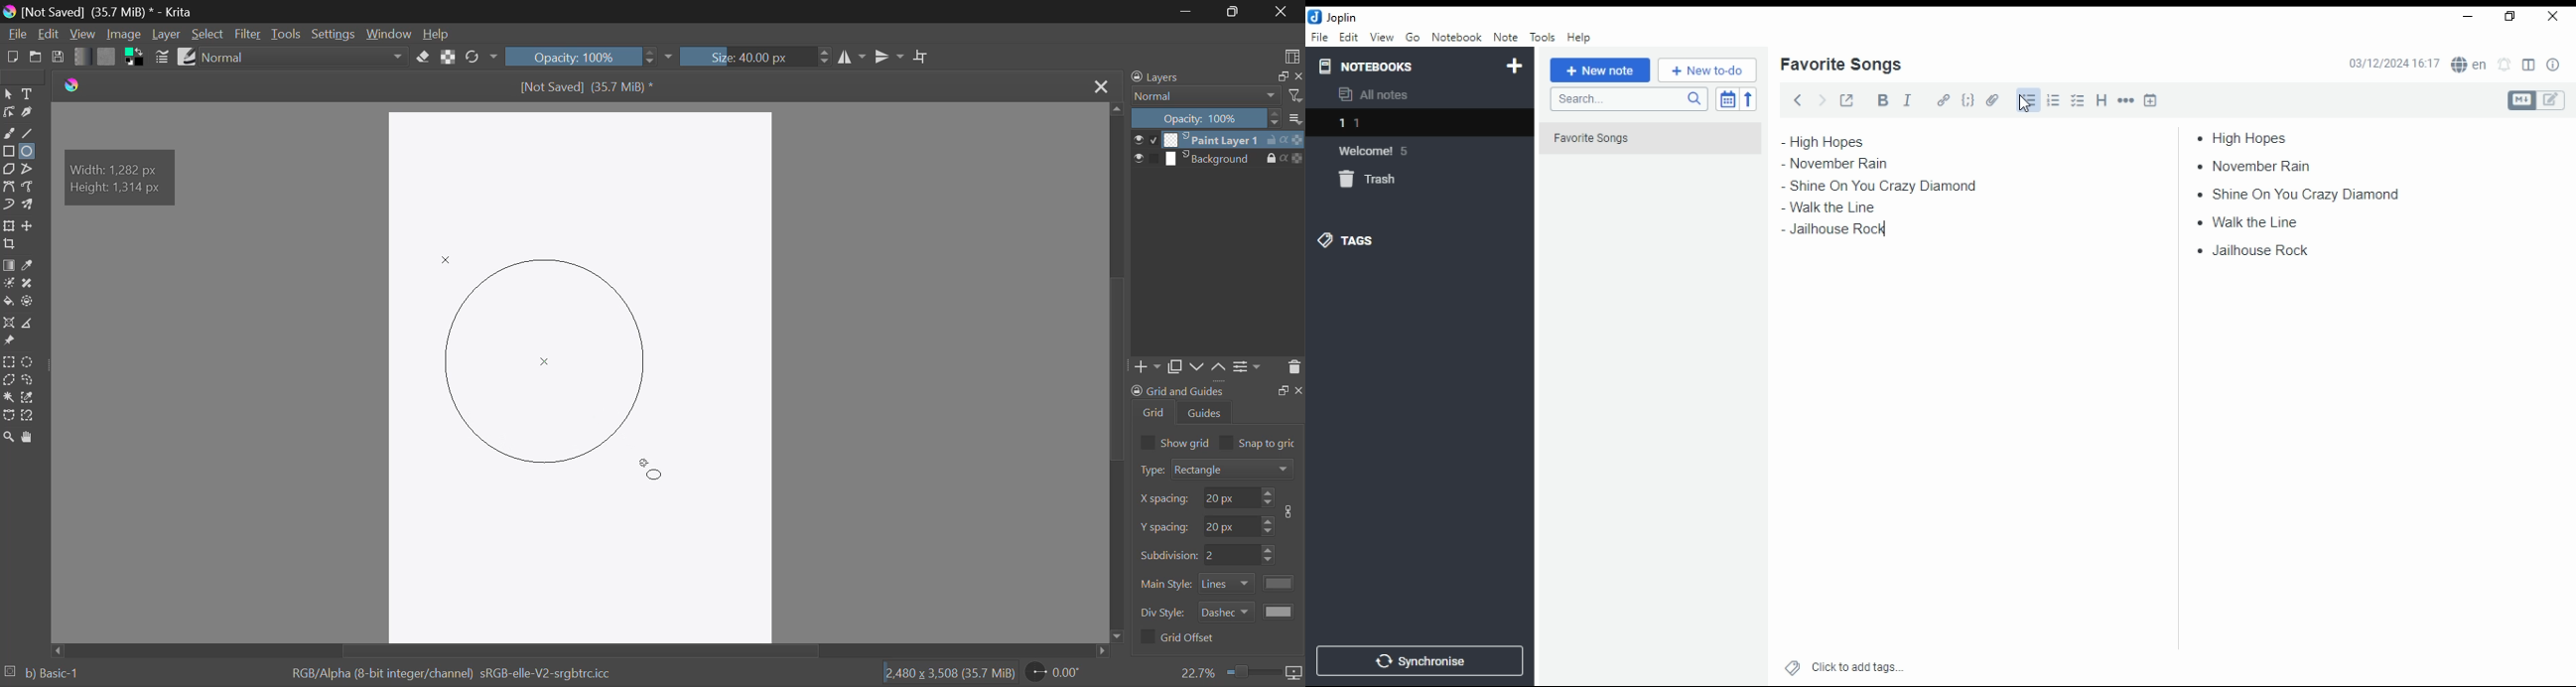 The width and height of the screenshot is (2576, 700). I want to click on Gradient, so click(79, 56).